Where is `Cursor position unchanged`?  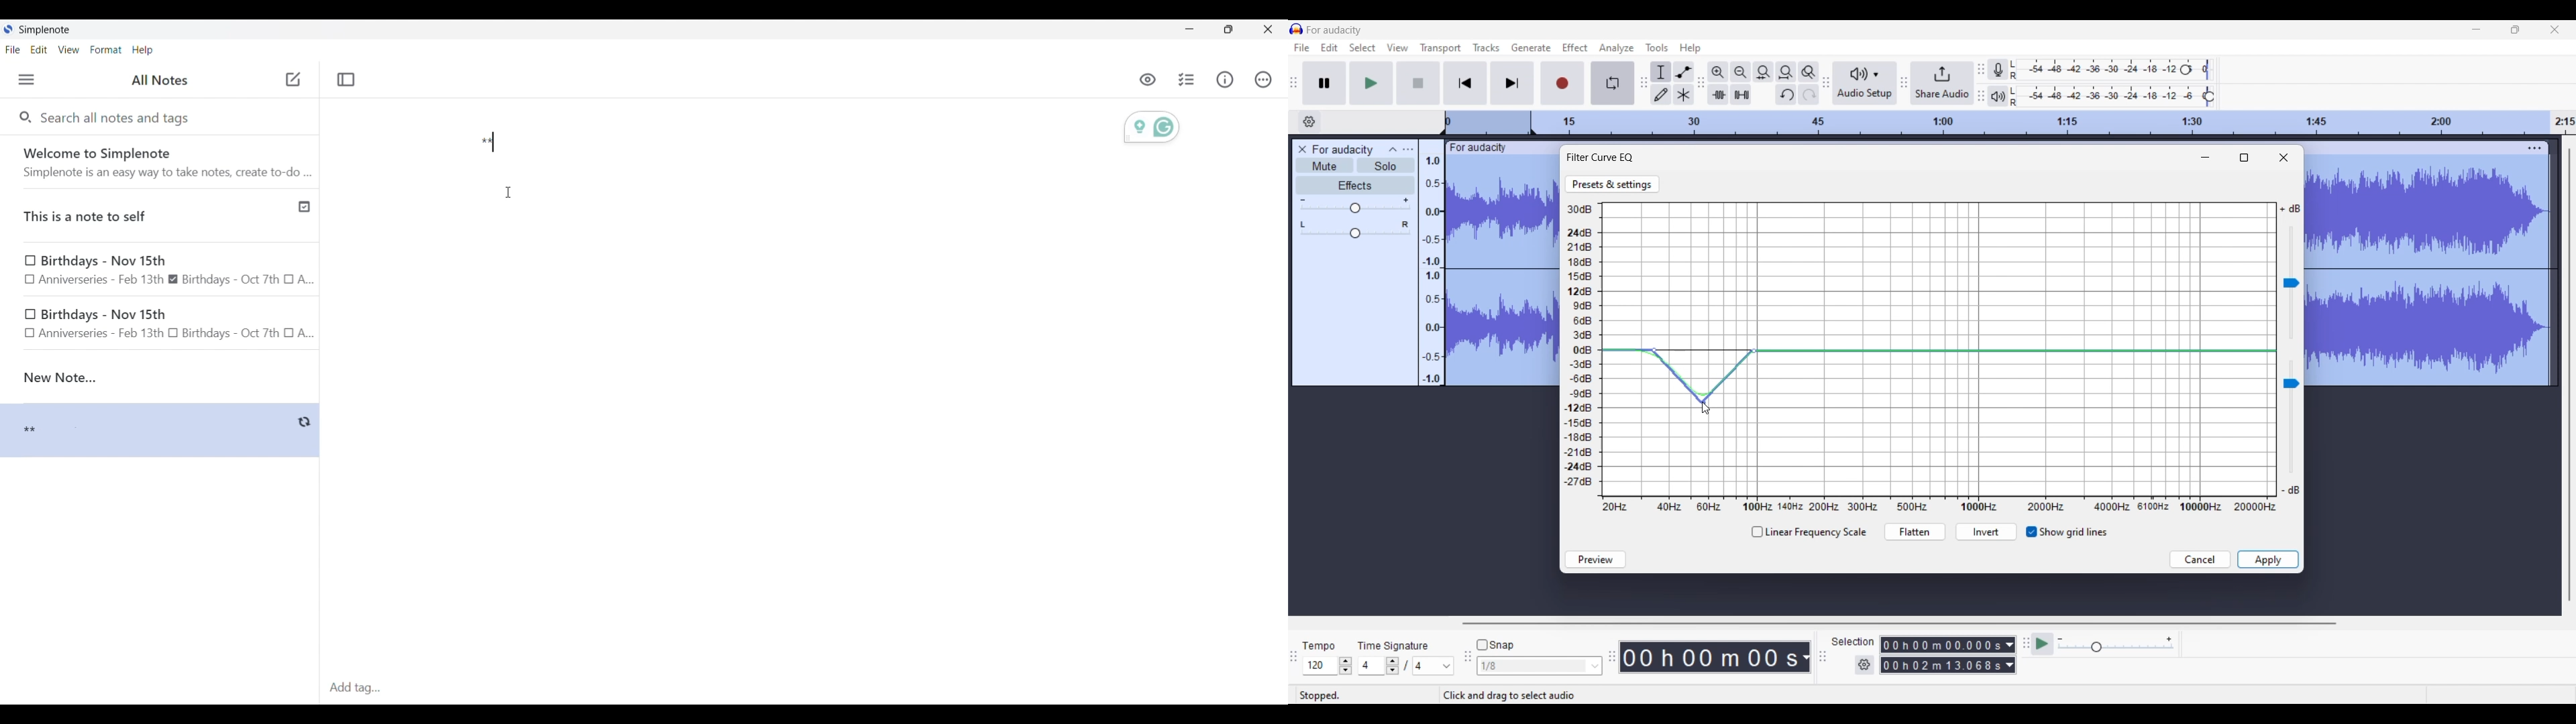
Cursor position unchanged is located at coordinates (508, 192).